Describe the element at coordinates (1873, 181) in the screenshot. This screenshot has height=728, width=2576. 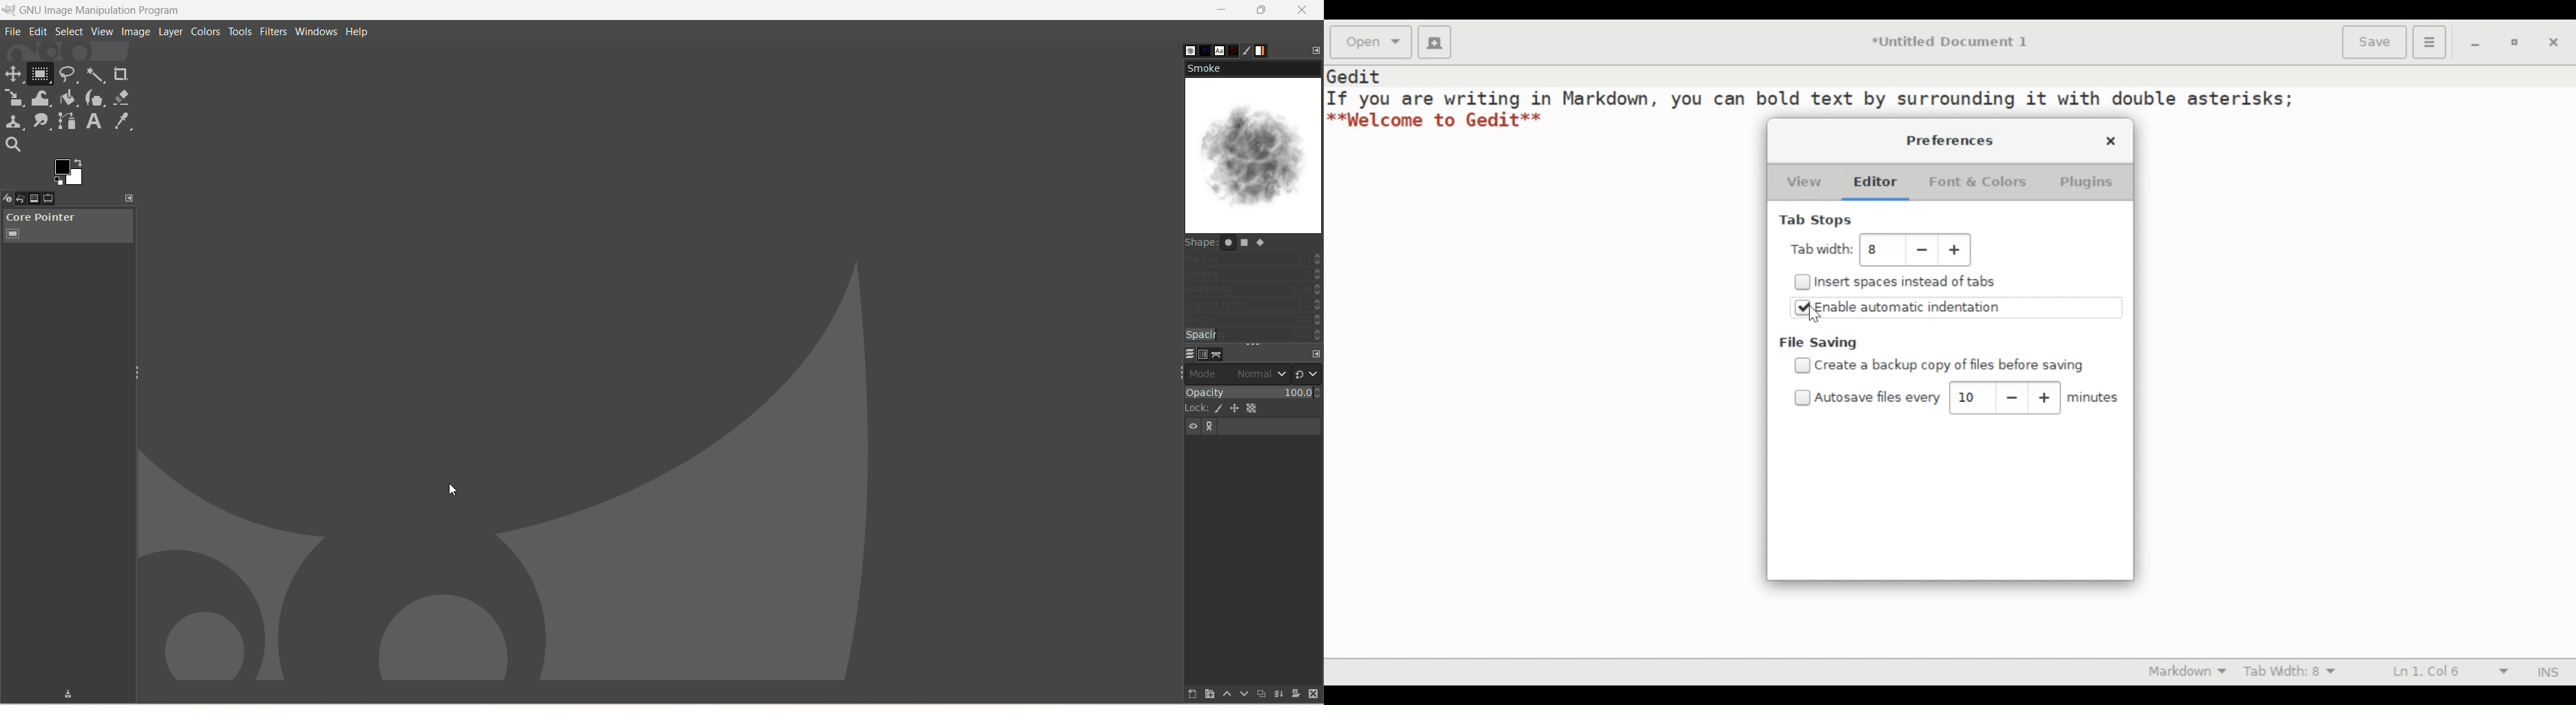
I see `Editor` at that location.